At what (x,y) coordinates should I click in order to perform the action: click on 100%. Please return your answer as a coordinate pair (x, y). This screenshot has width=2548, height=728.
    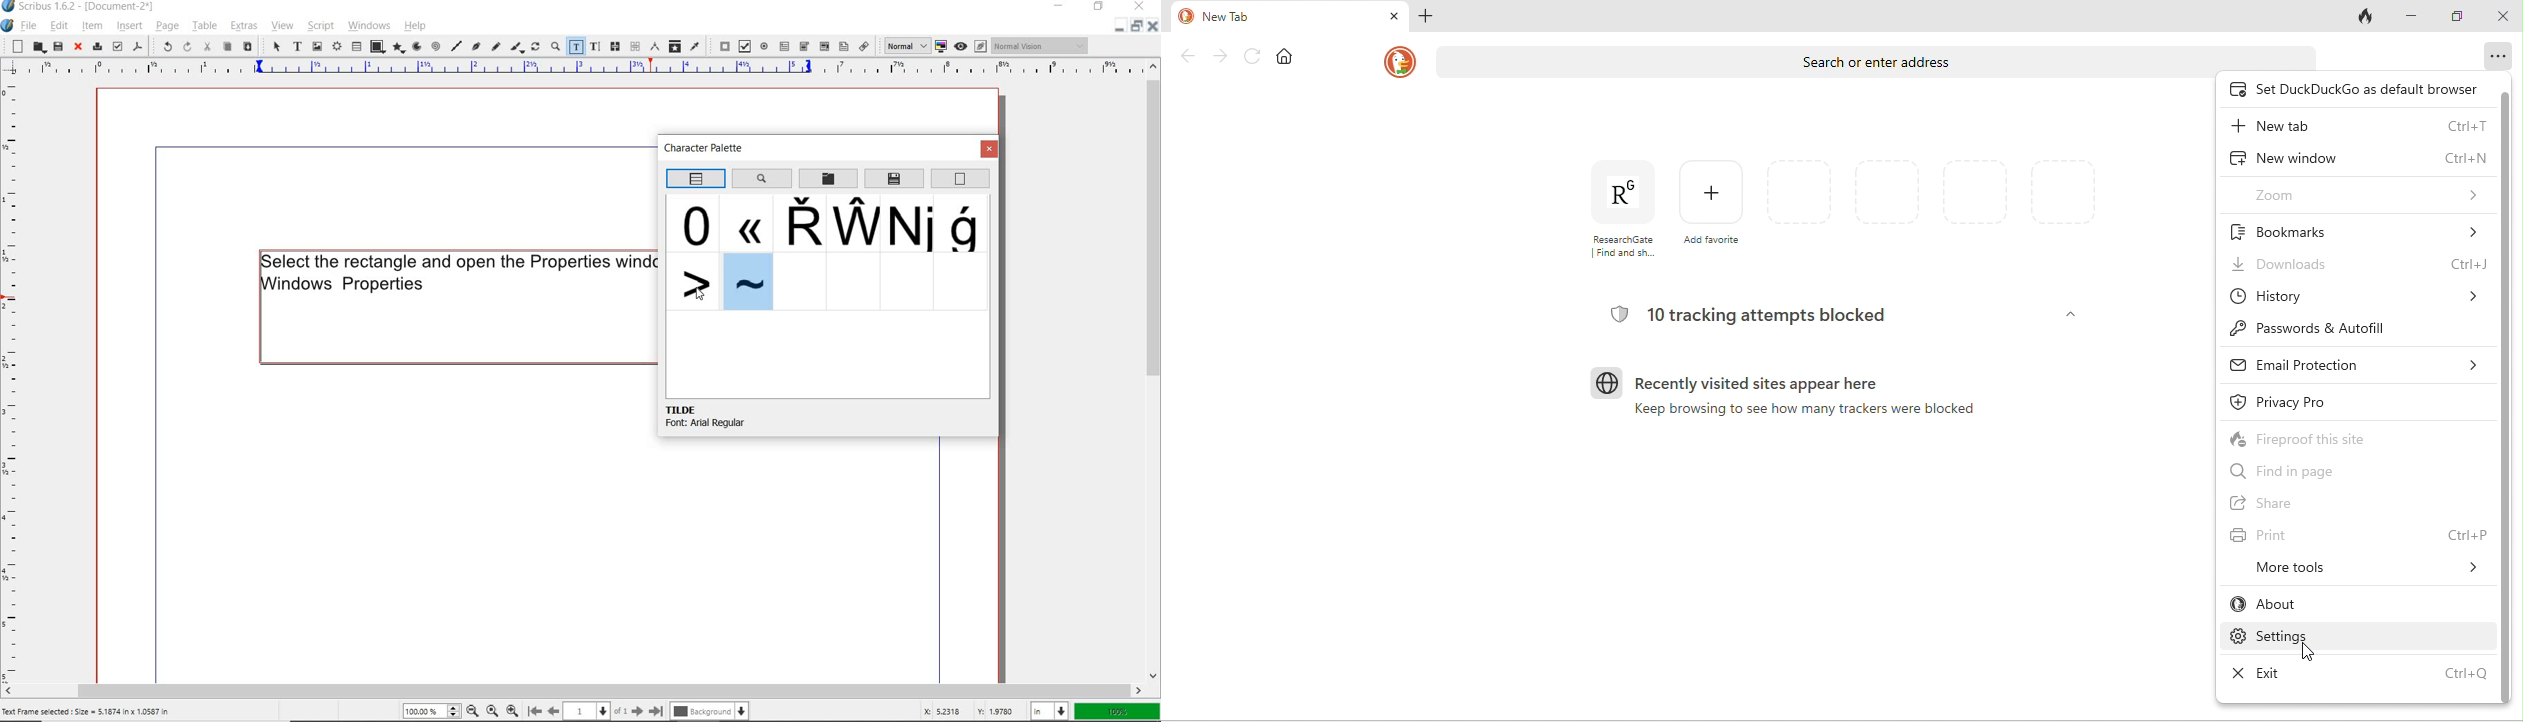
    Looking at the image, I should click on (1119, 712).